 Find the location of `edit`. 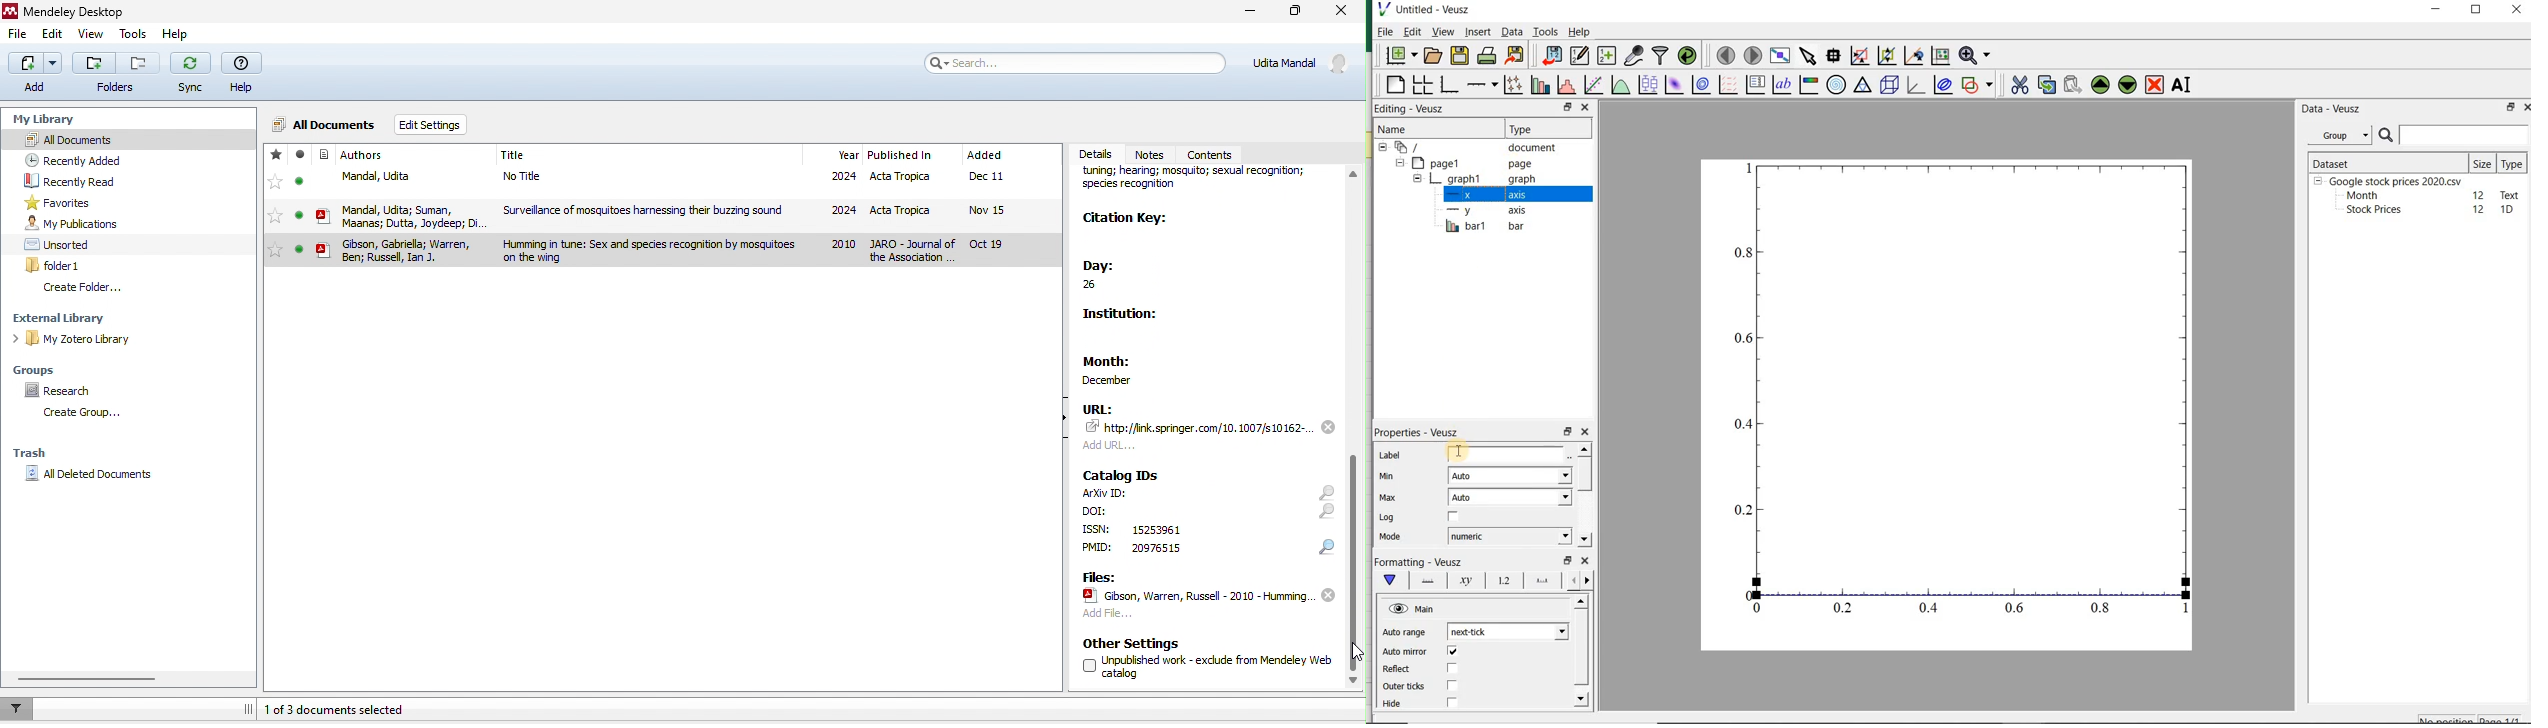

edit is located at coordinates (53, 37).